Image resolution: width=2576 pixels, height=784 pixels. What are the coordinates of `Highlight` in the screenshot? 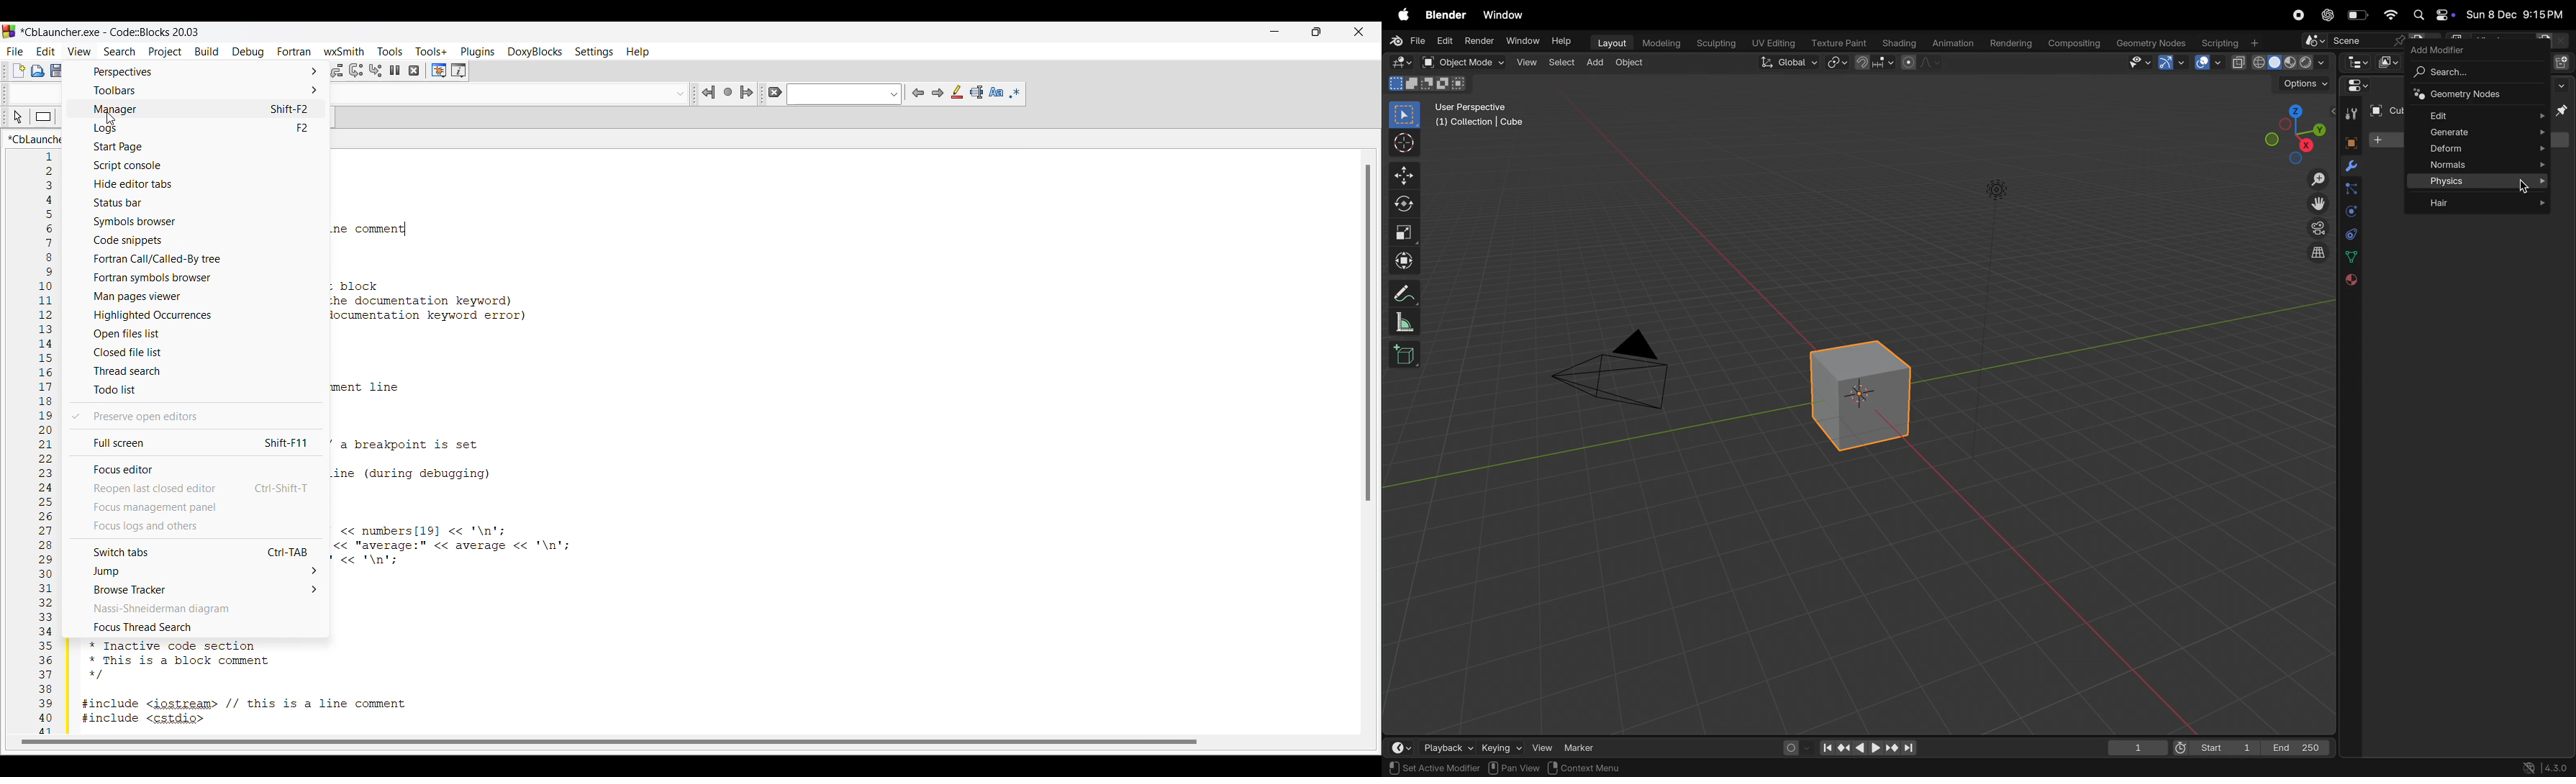 It's located at (956, 92).